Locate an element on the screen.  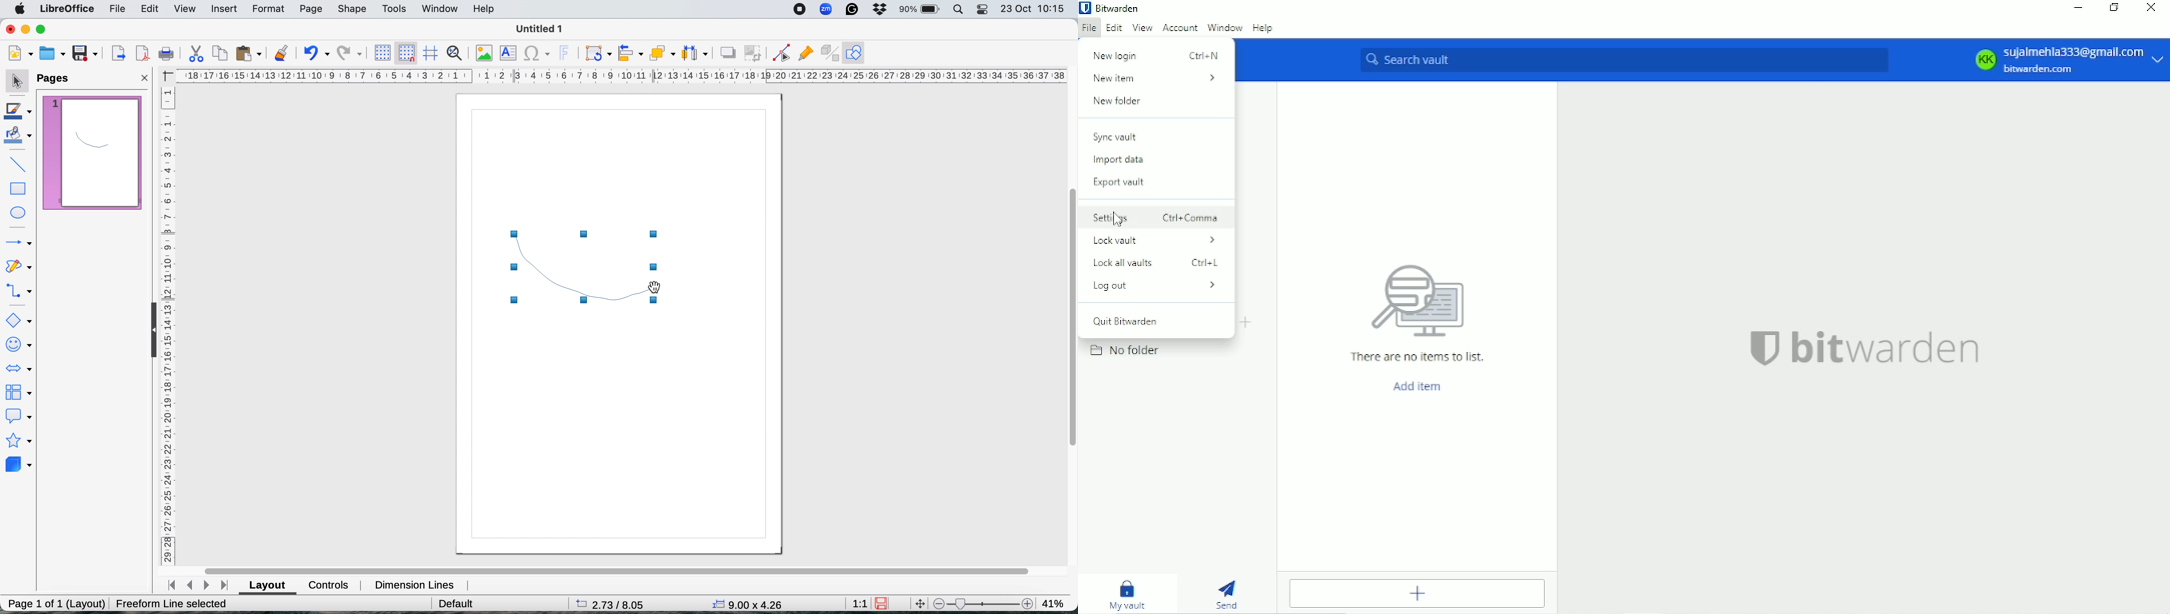
insert line is located at coordinates (18, 164).